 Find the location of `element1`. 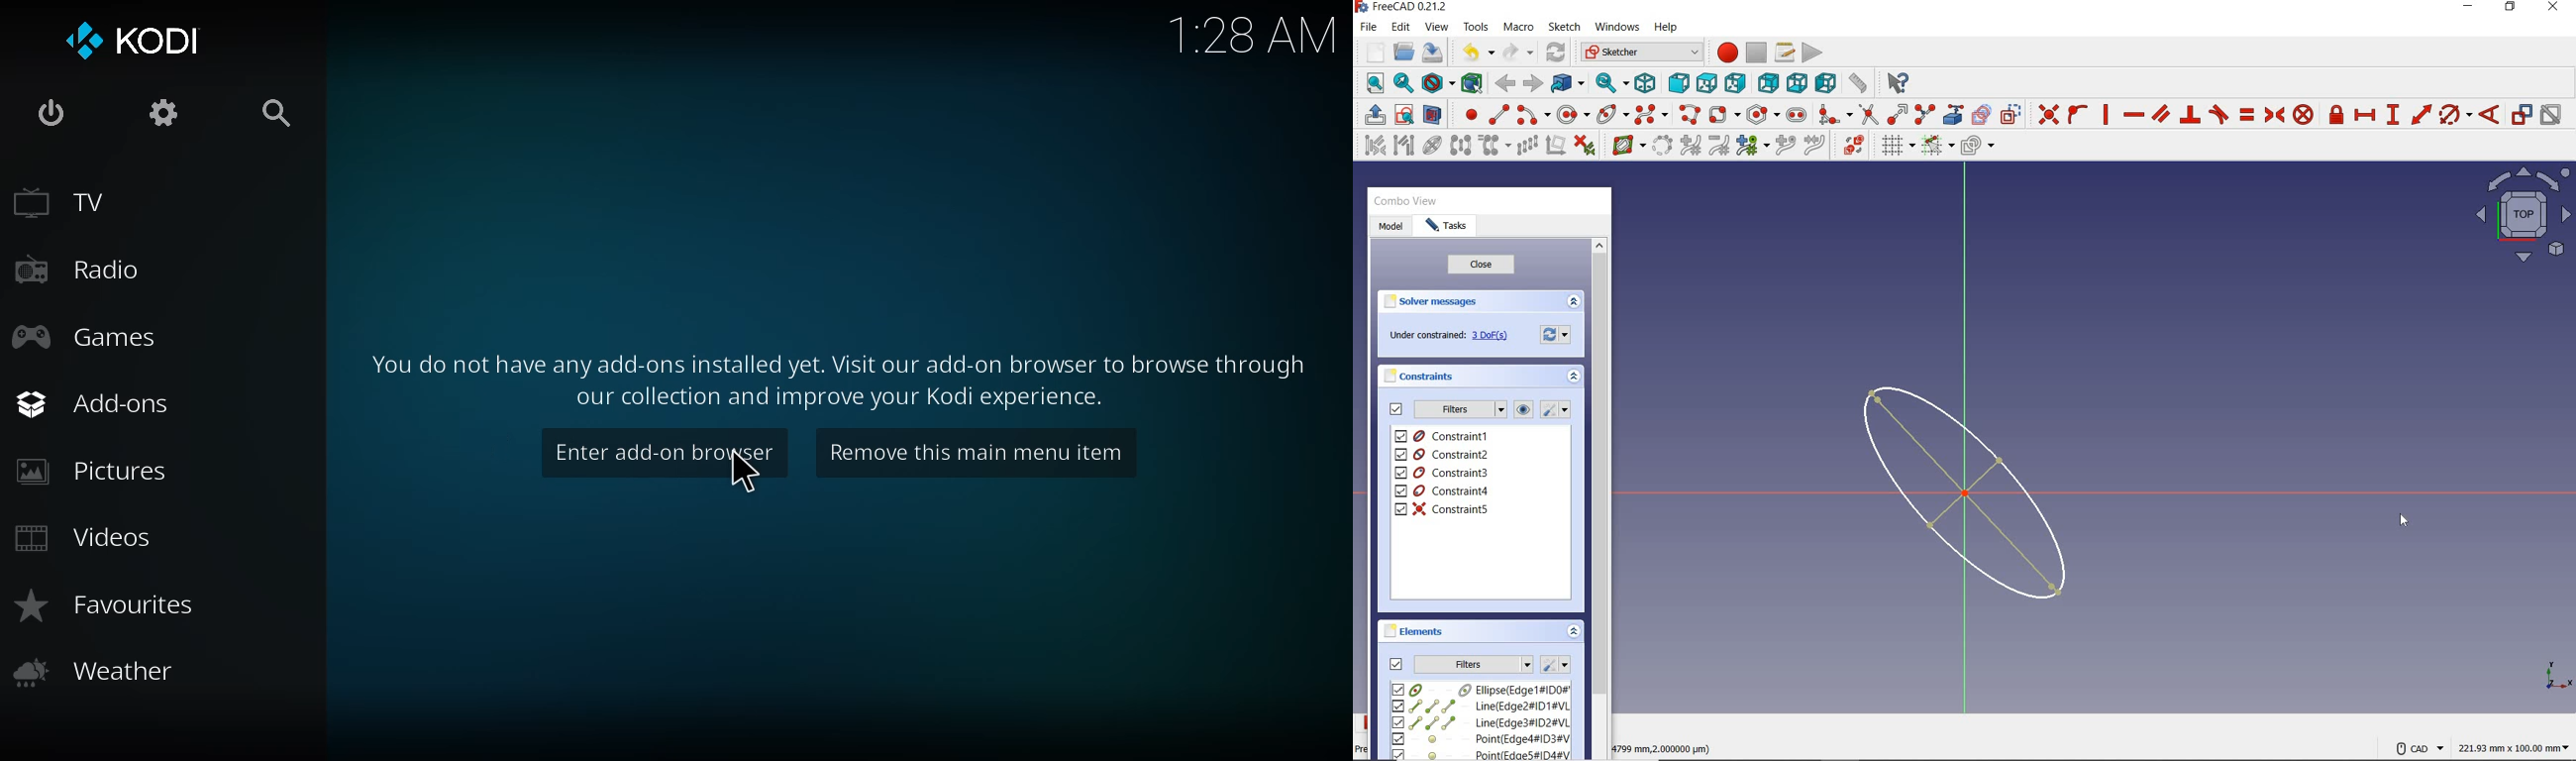

element1 is located at coordinates (1479, 689).